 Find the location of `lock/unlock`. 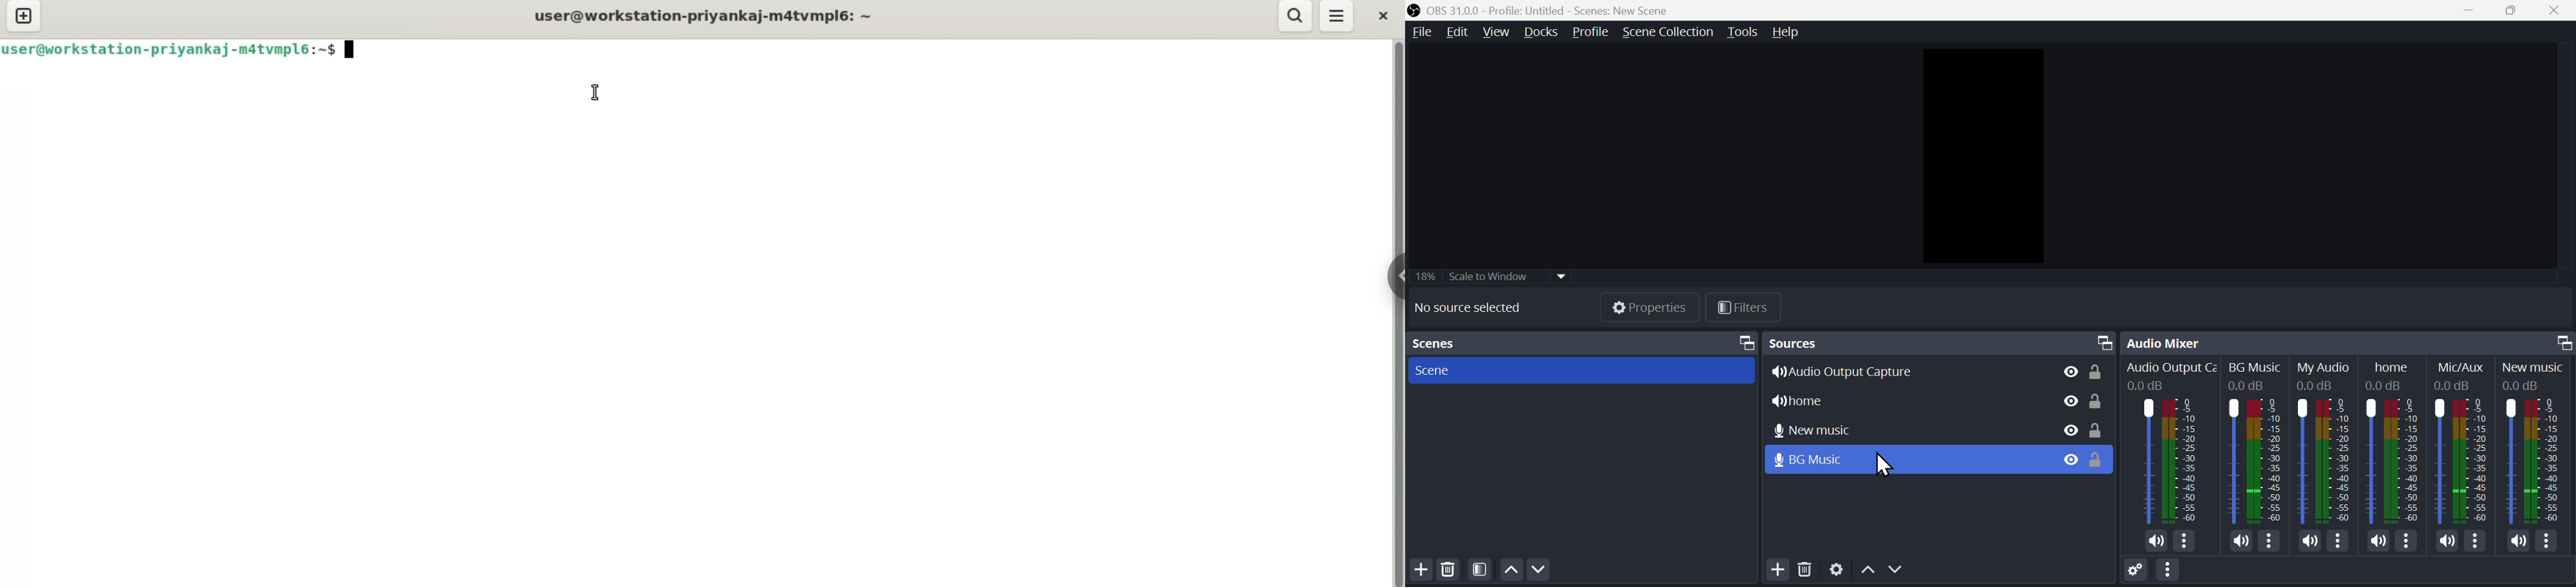

lock/unlock is located at coordinates (2098, 459).